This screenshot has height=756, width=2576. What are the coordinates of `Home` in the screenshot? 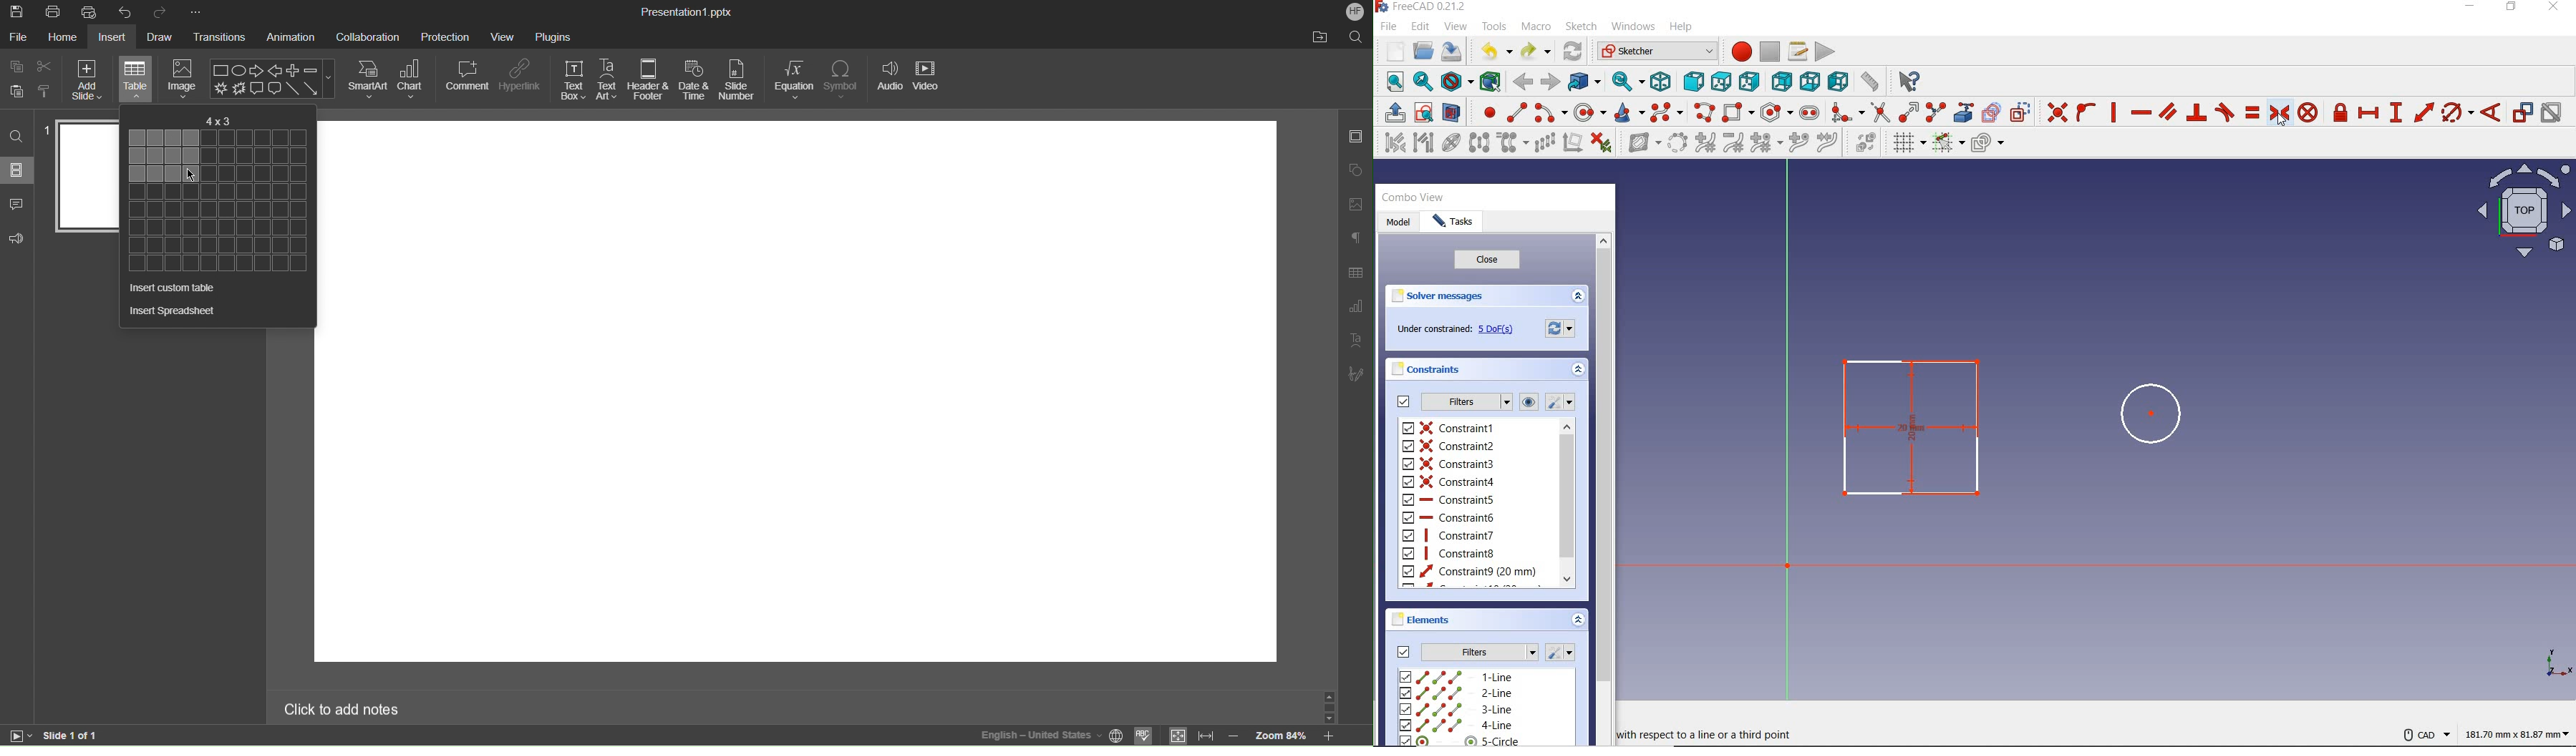 It's located at (65, 39).